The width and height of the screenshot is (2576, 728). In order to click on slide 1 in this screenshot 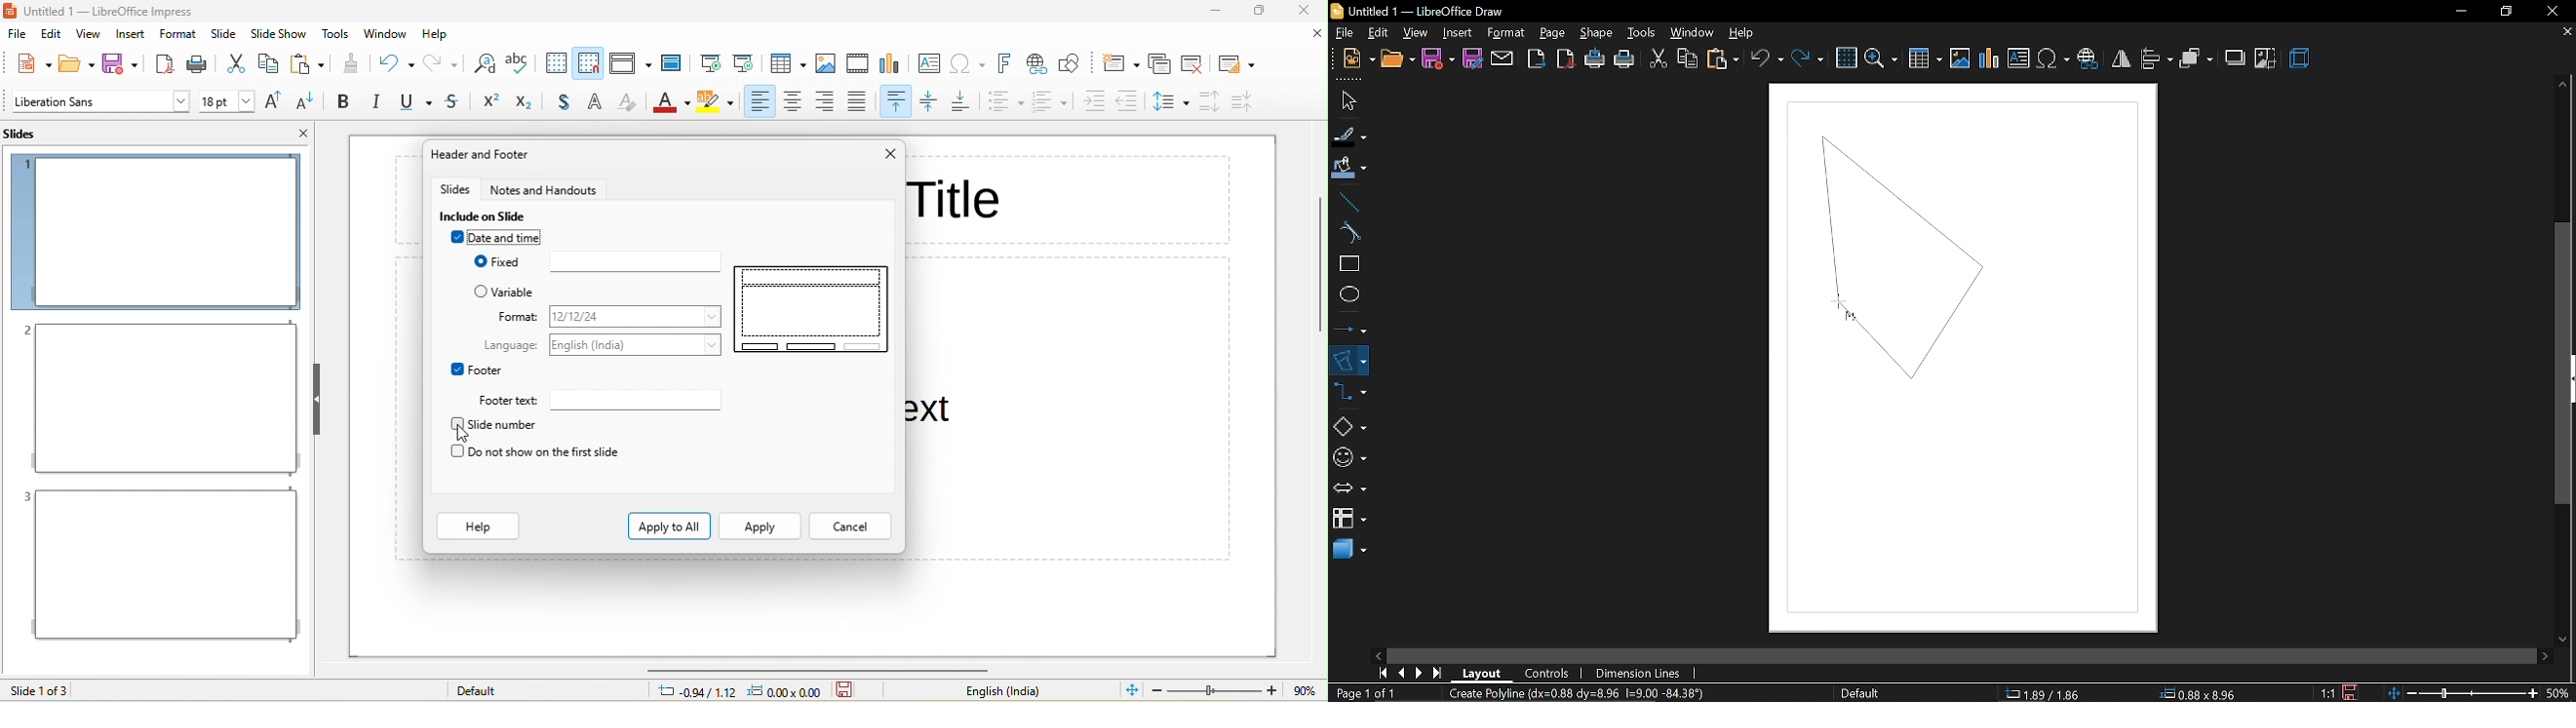, I will do `click(156, 231)`.